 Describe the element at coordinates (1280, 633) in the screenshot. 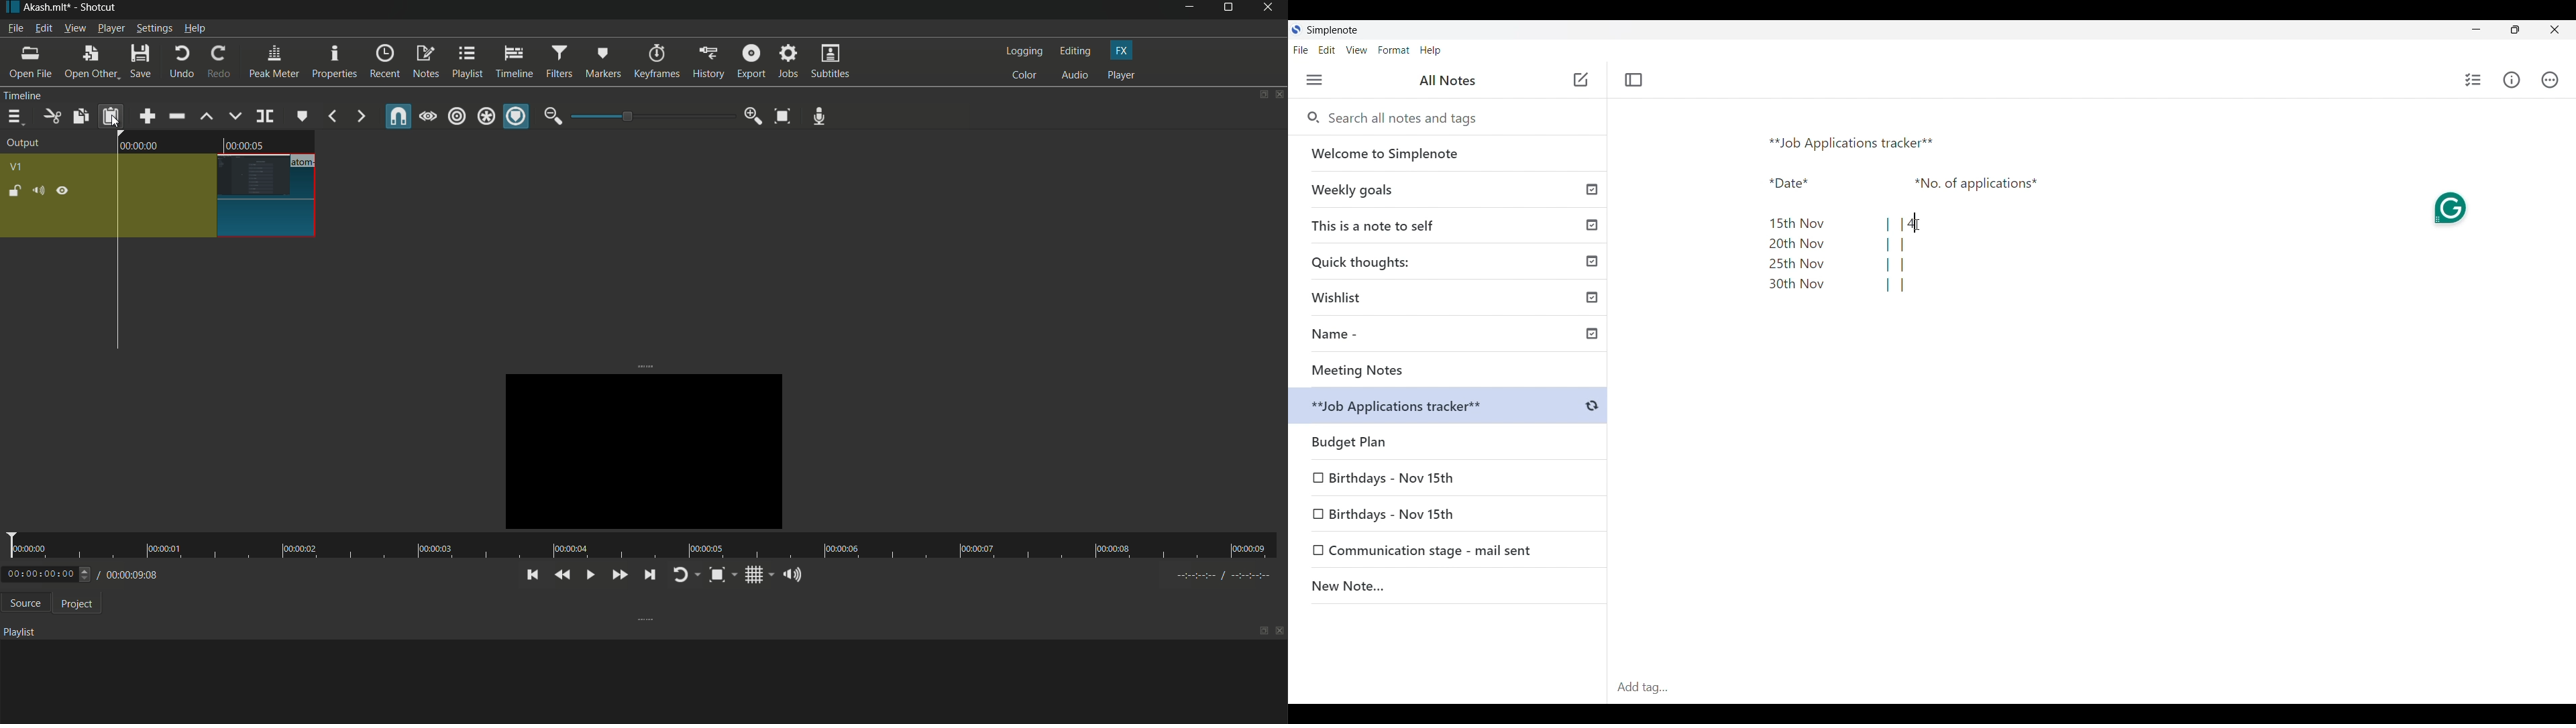

I see `close` at that location.